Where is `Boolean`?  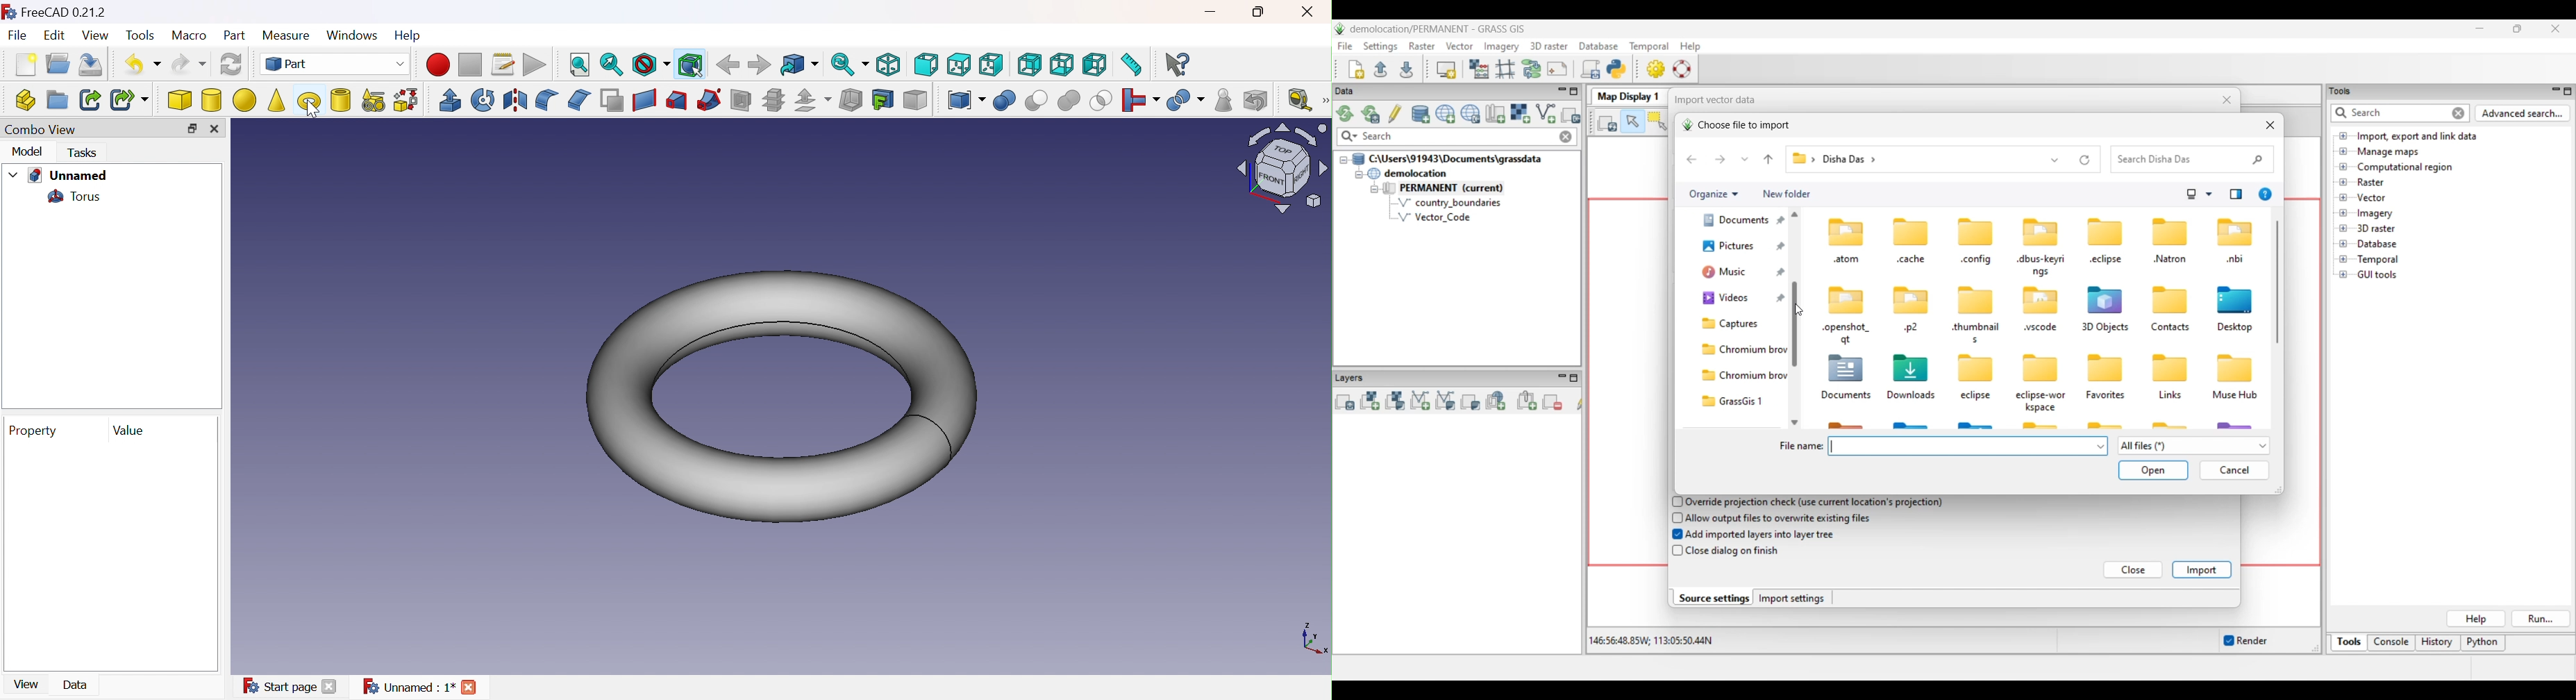 Boolean is located at coordinates (1004, 101).